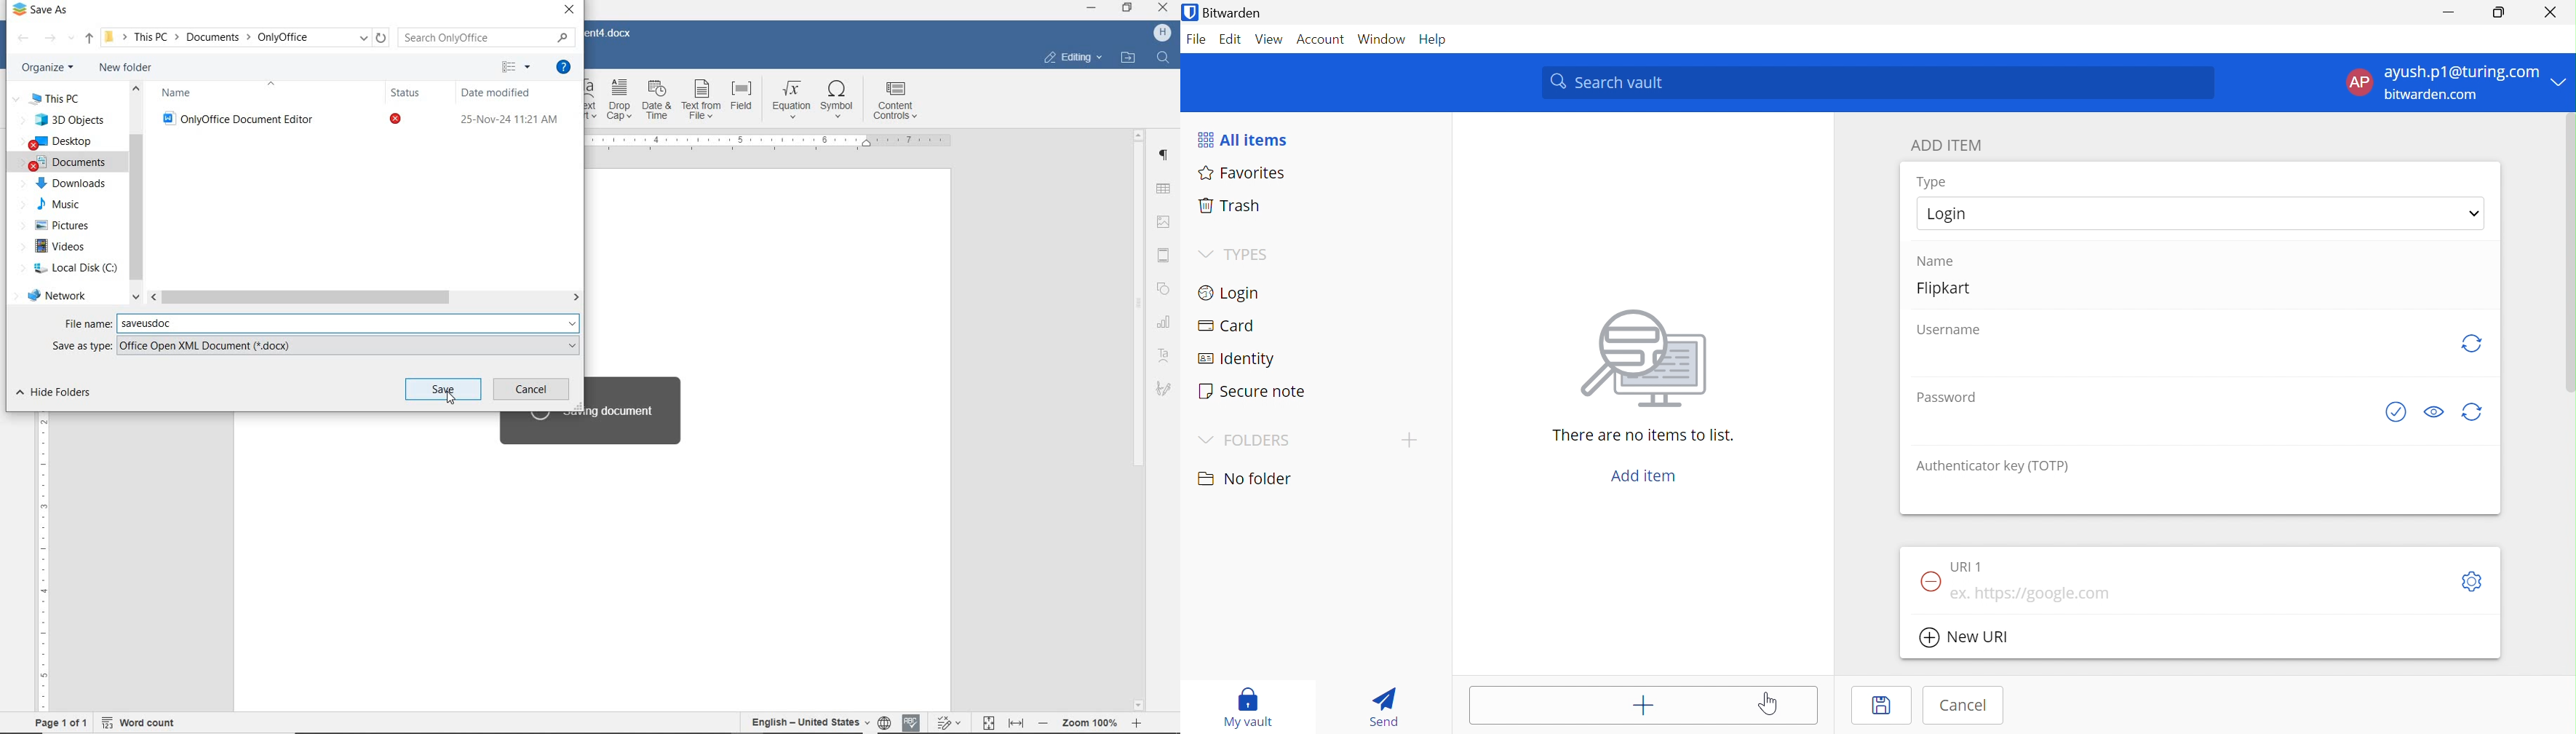 Image resolution: width=2576 pixels, height=756 pixels. Describe the element at coordinates (1165, 323) in the screenshot. I see `chart` at that location.